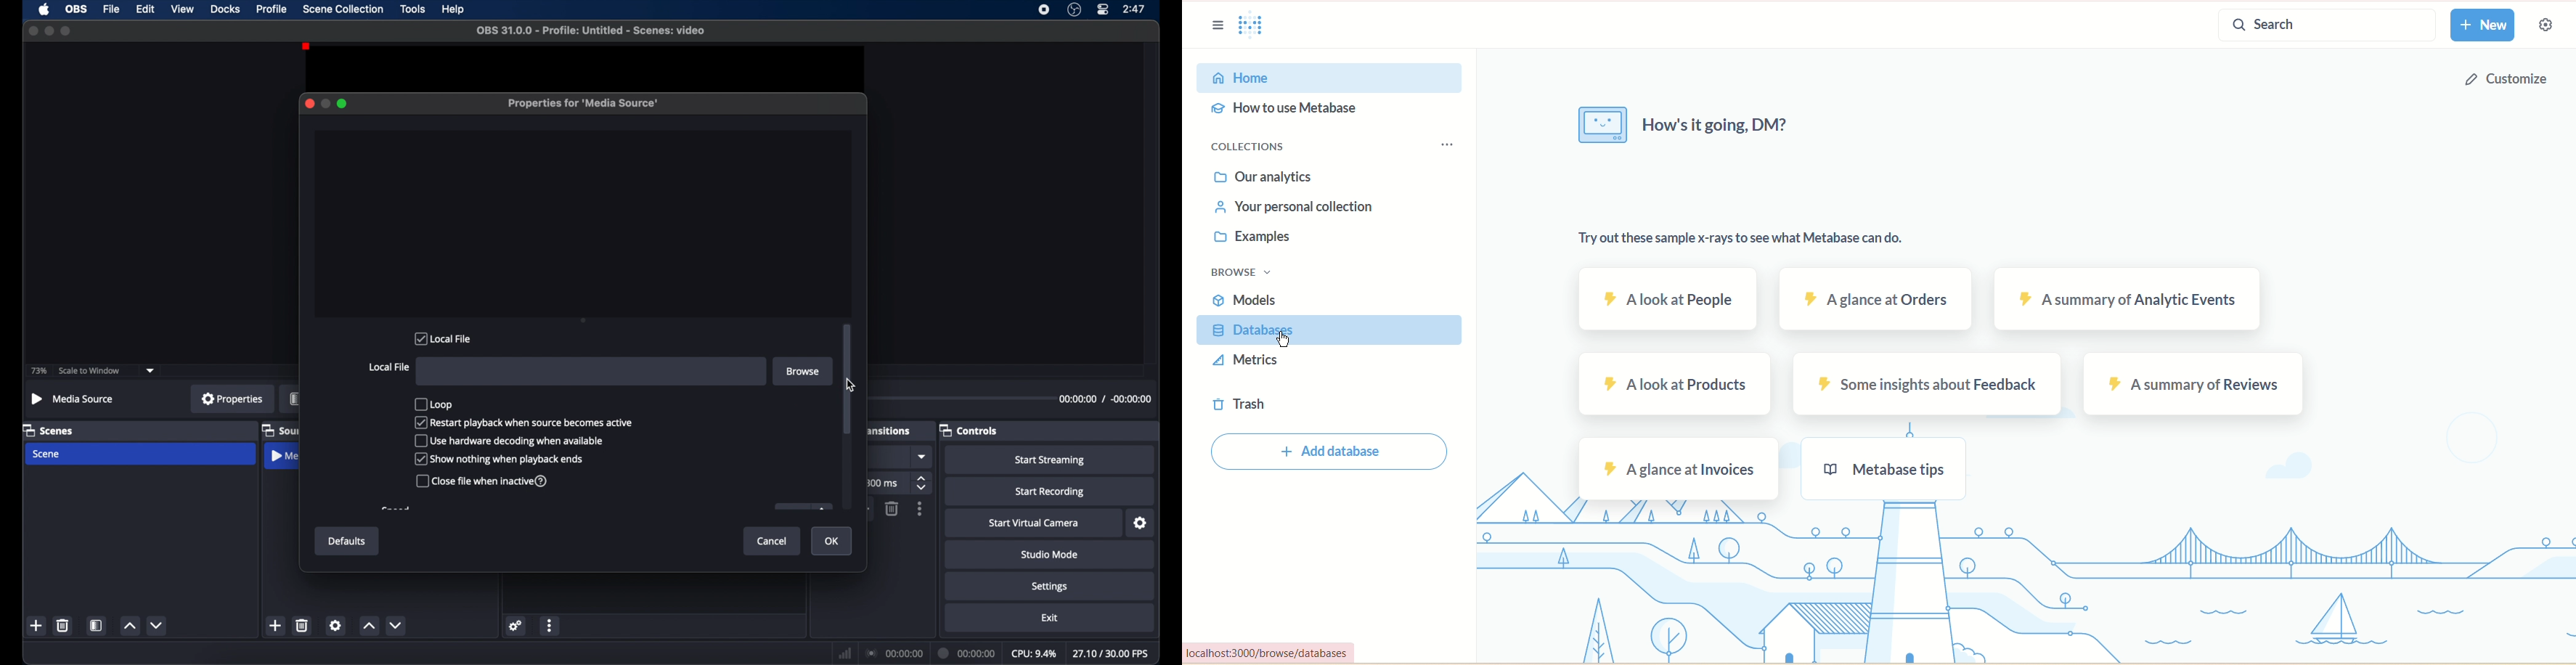 The image size is (2576, 672). What do you see at coordinates (881, 482) in the screenshot?
I see `ms` at bounding box center [881, 482].